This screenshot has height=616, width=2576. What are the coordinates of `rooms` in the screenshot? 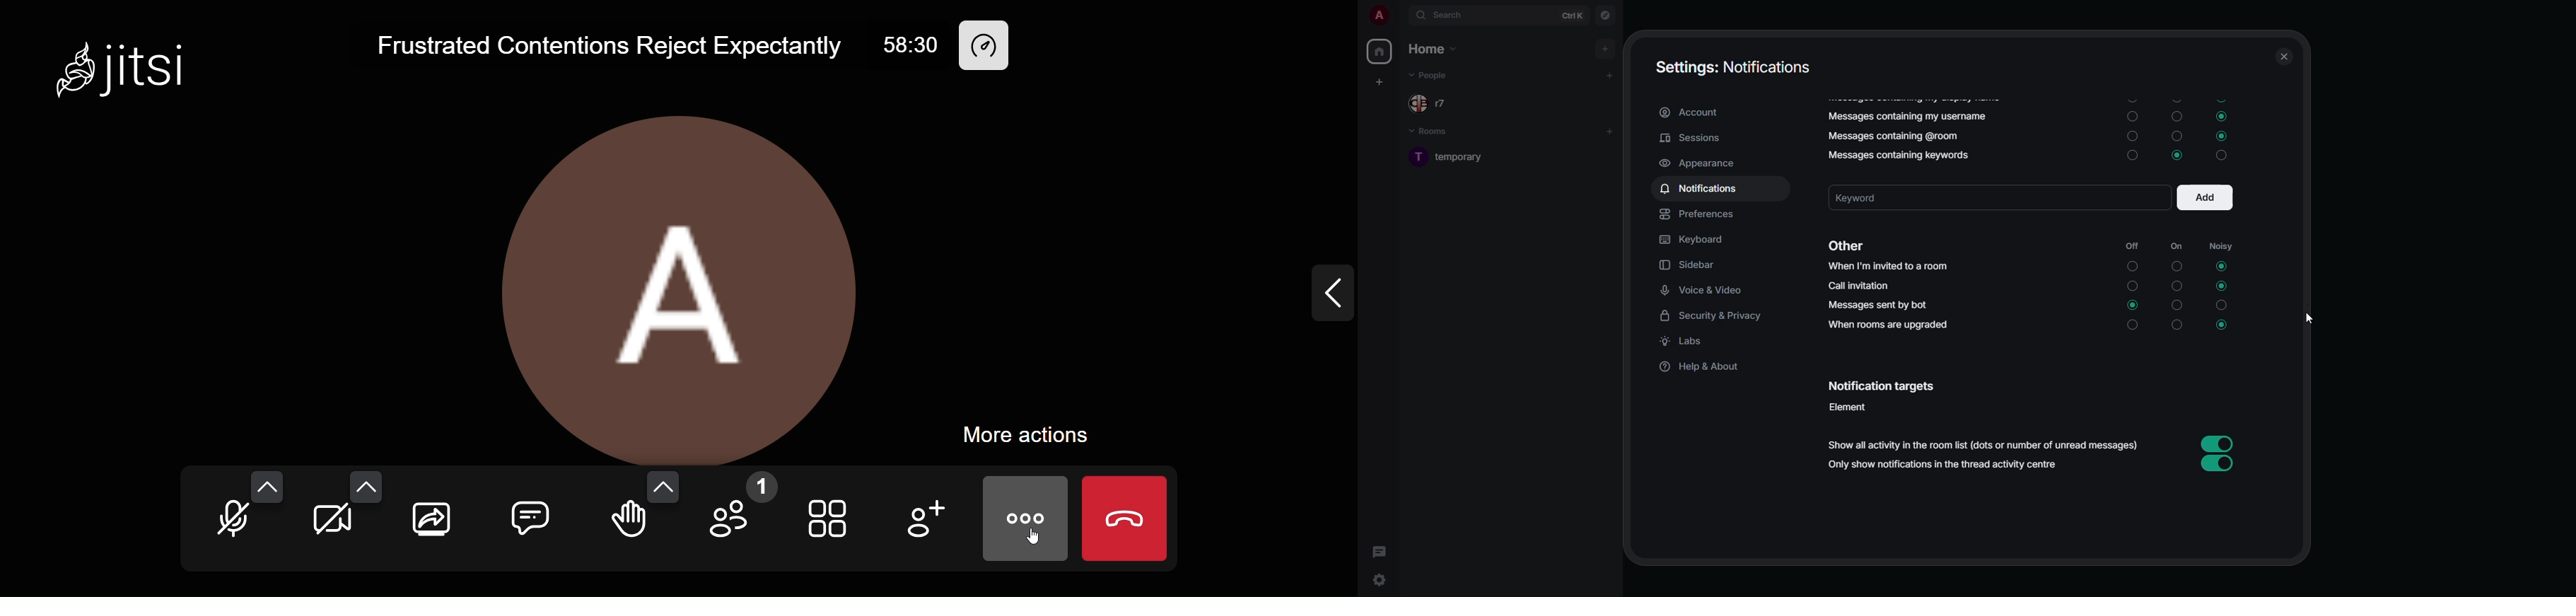 It's located at (1436, 133).